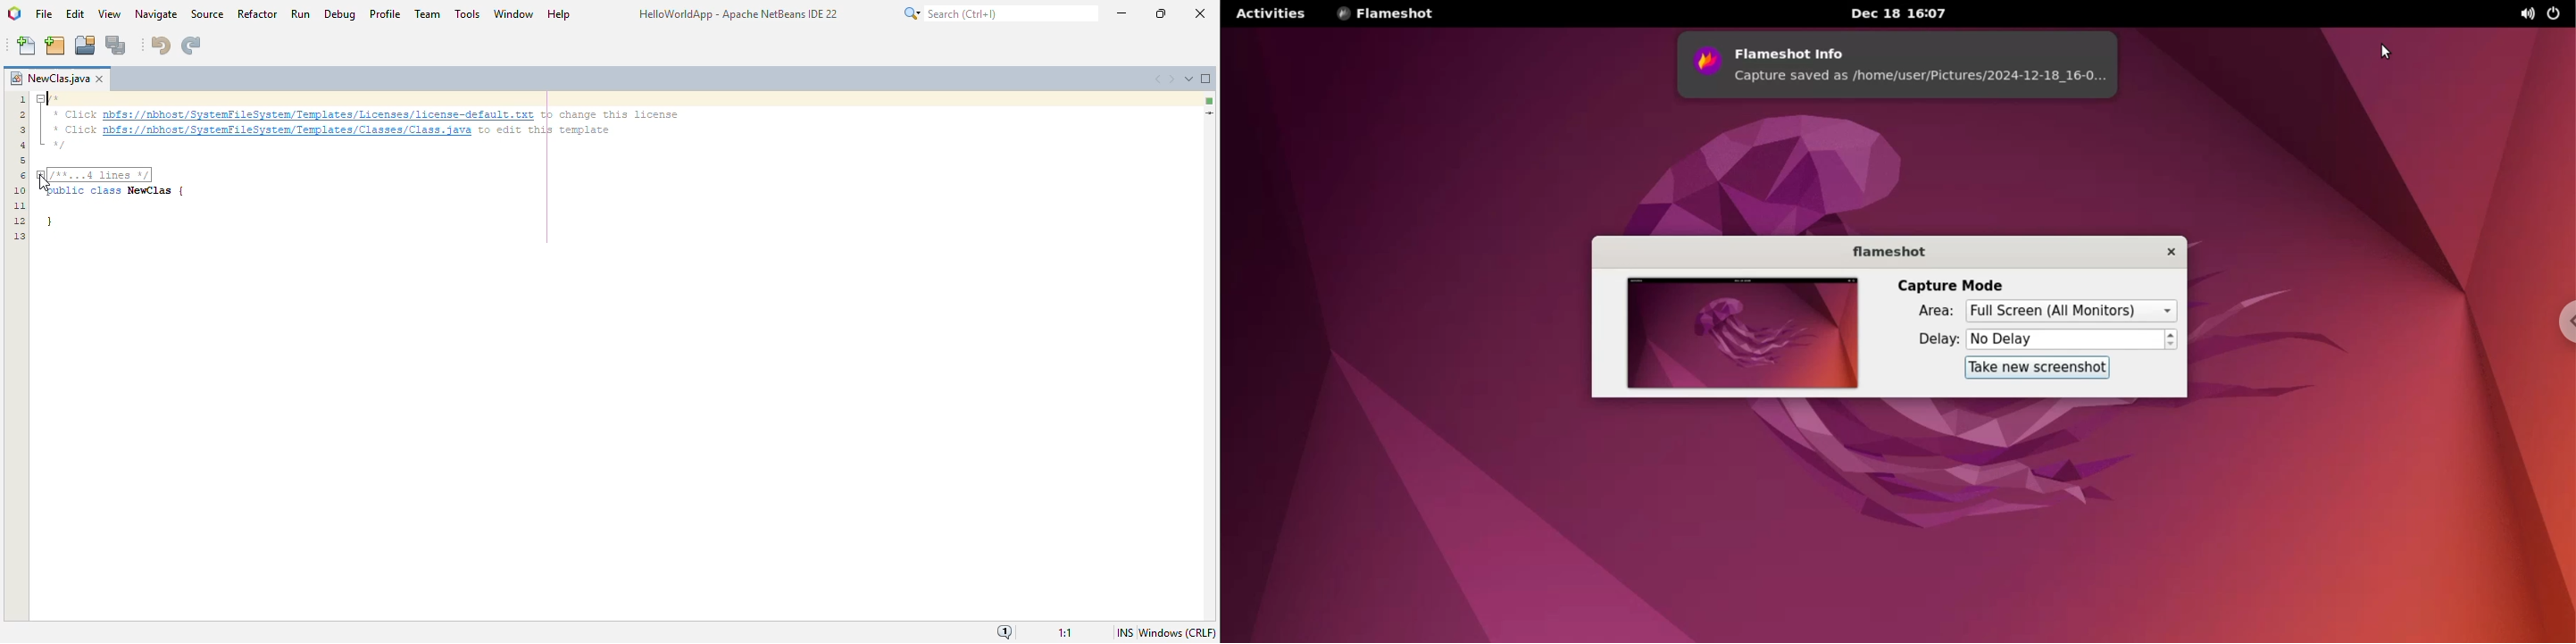 This screenshot has height=644, width=2576. Describe the element at coordinates (1908, 14) in the screenshot. I see `date and time` at that location.